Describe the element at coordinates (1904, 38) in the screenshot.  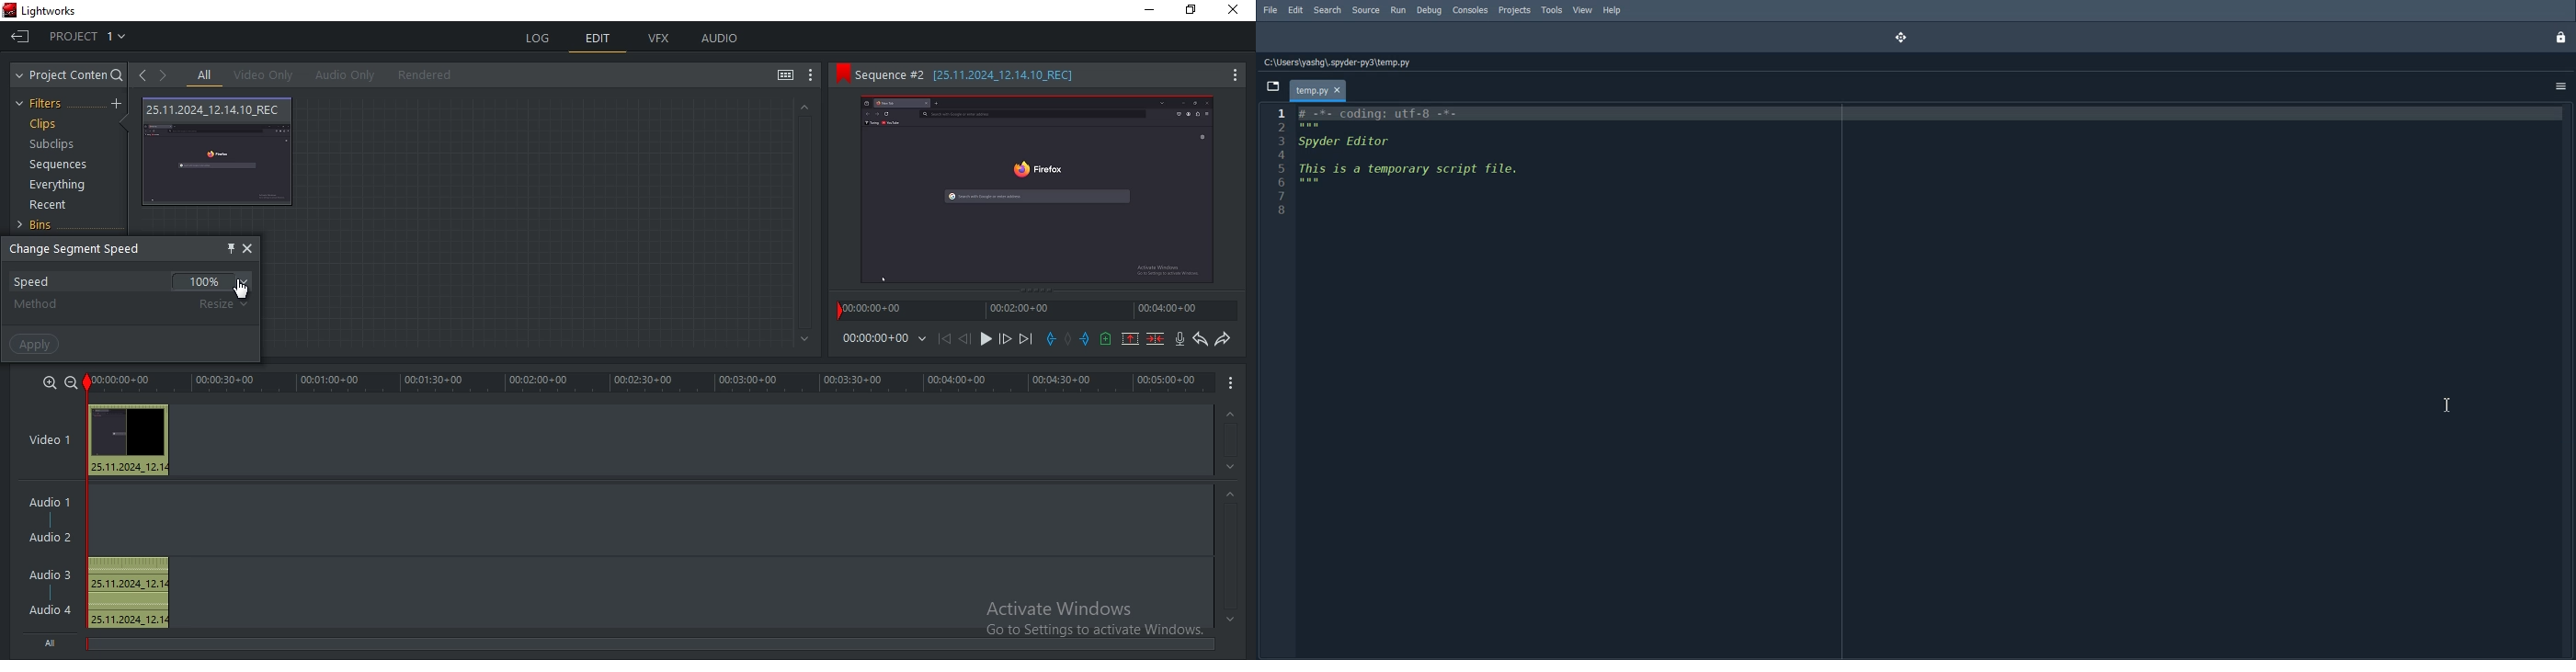
I see `Drag and drop the pane` at that location.